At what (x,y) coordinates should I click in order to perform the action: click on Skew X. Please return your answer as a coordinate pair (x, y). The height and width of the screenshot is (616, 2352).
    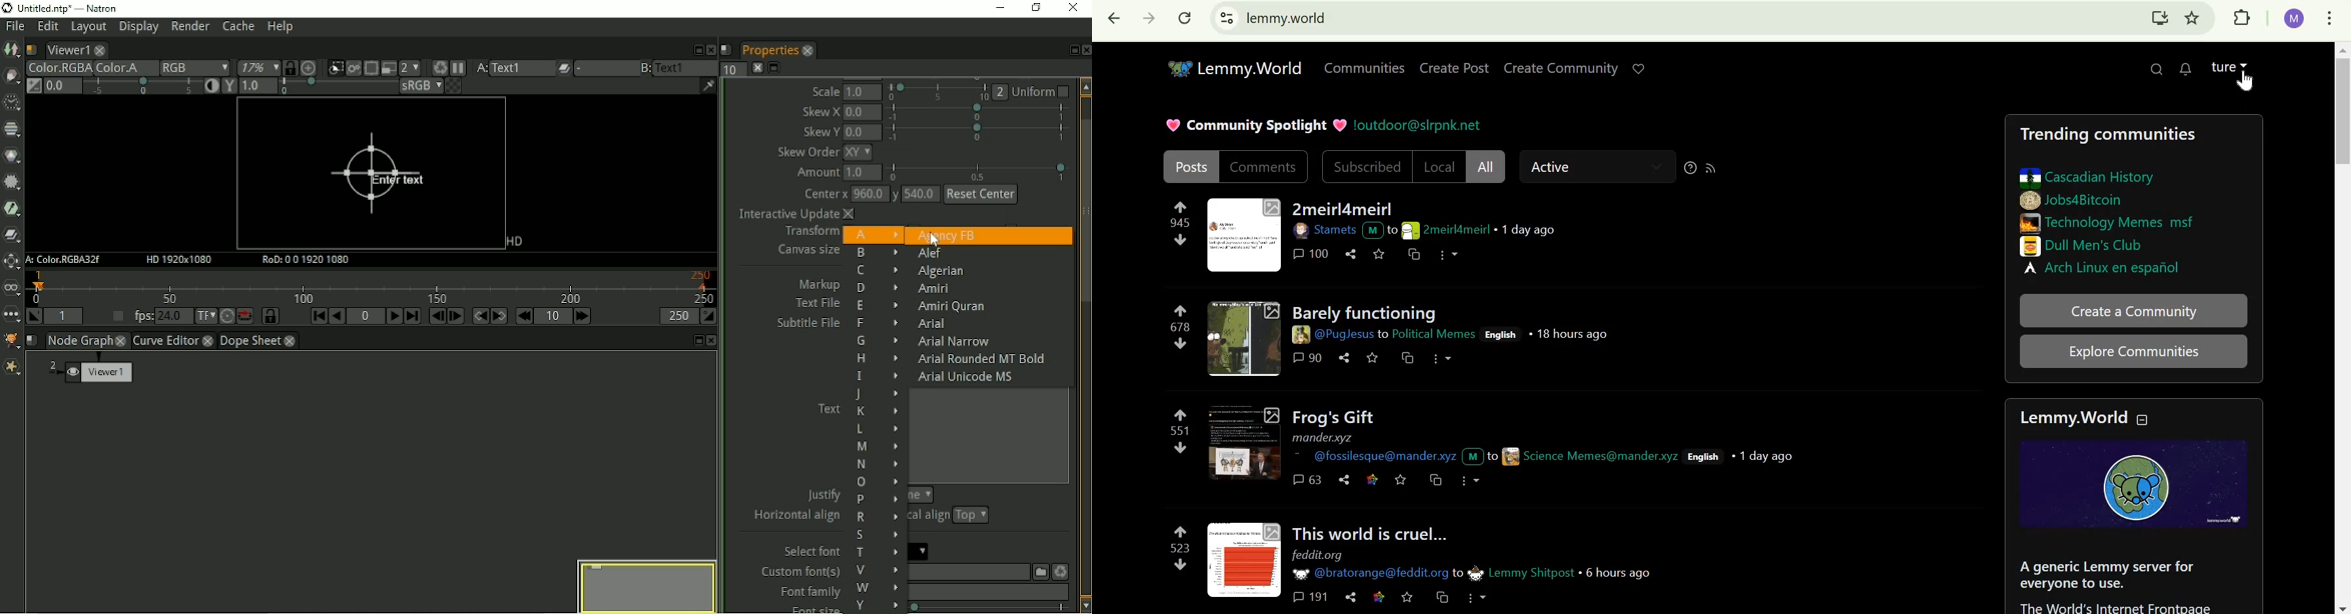
    Looking at the image, I should click on (821, 111).